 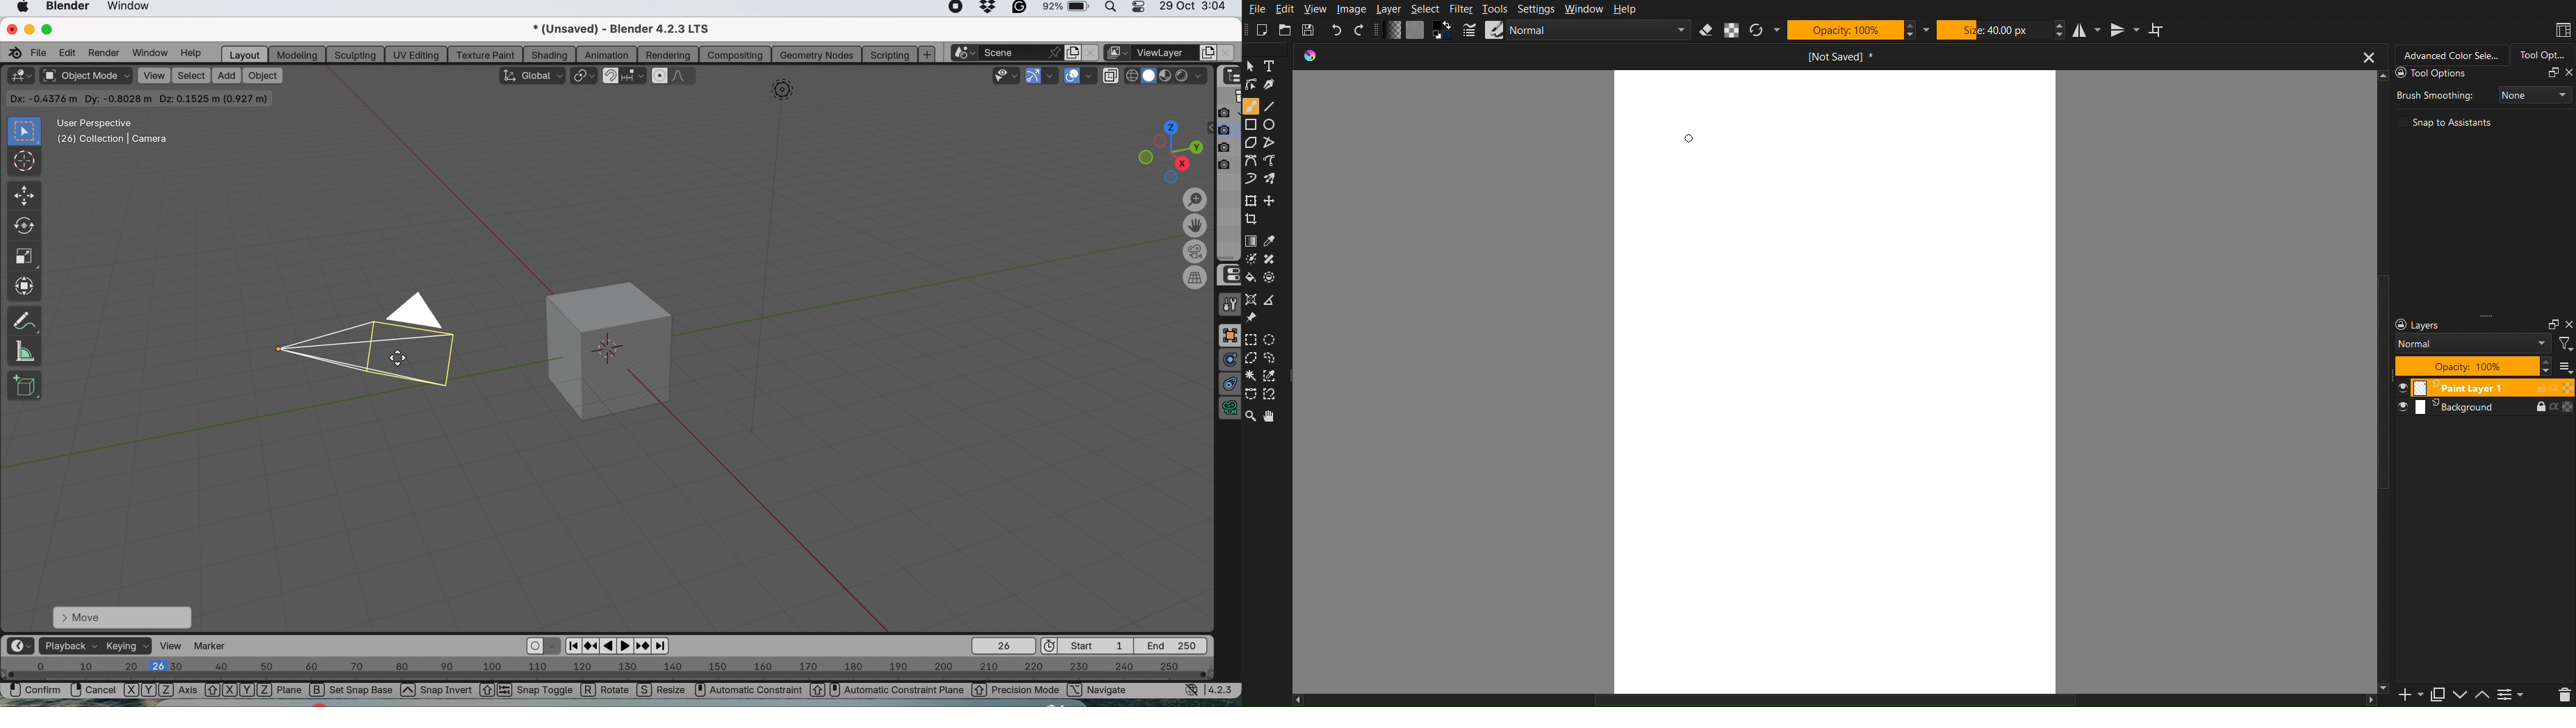 I want to click on close, so click(x=1090, y=53).